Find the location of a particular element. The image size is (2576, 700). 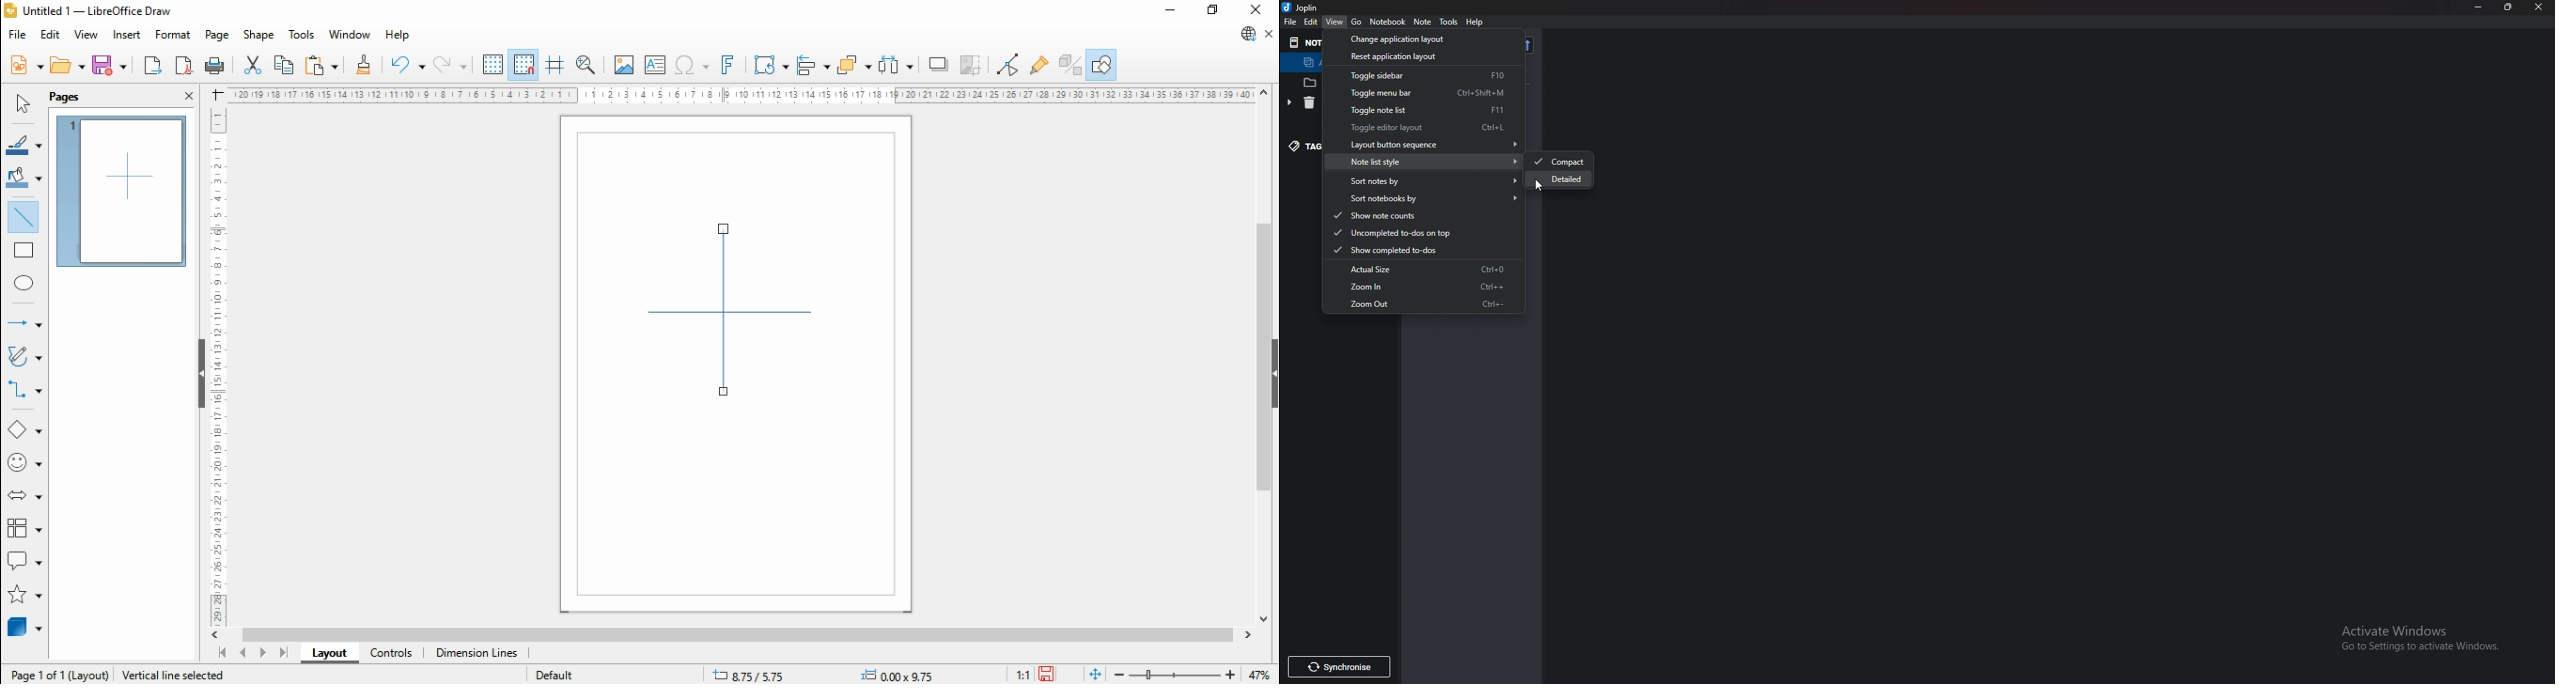

undo is located at coordinates (406, 64).